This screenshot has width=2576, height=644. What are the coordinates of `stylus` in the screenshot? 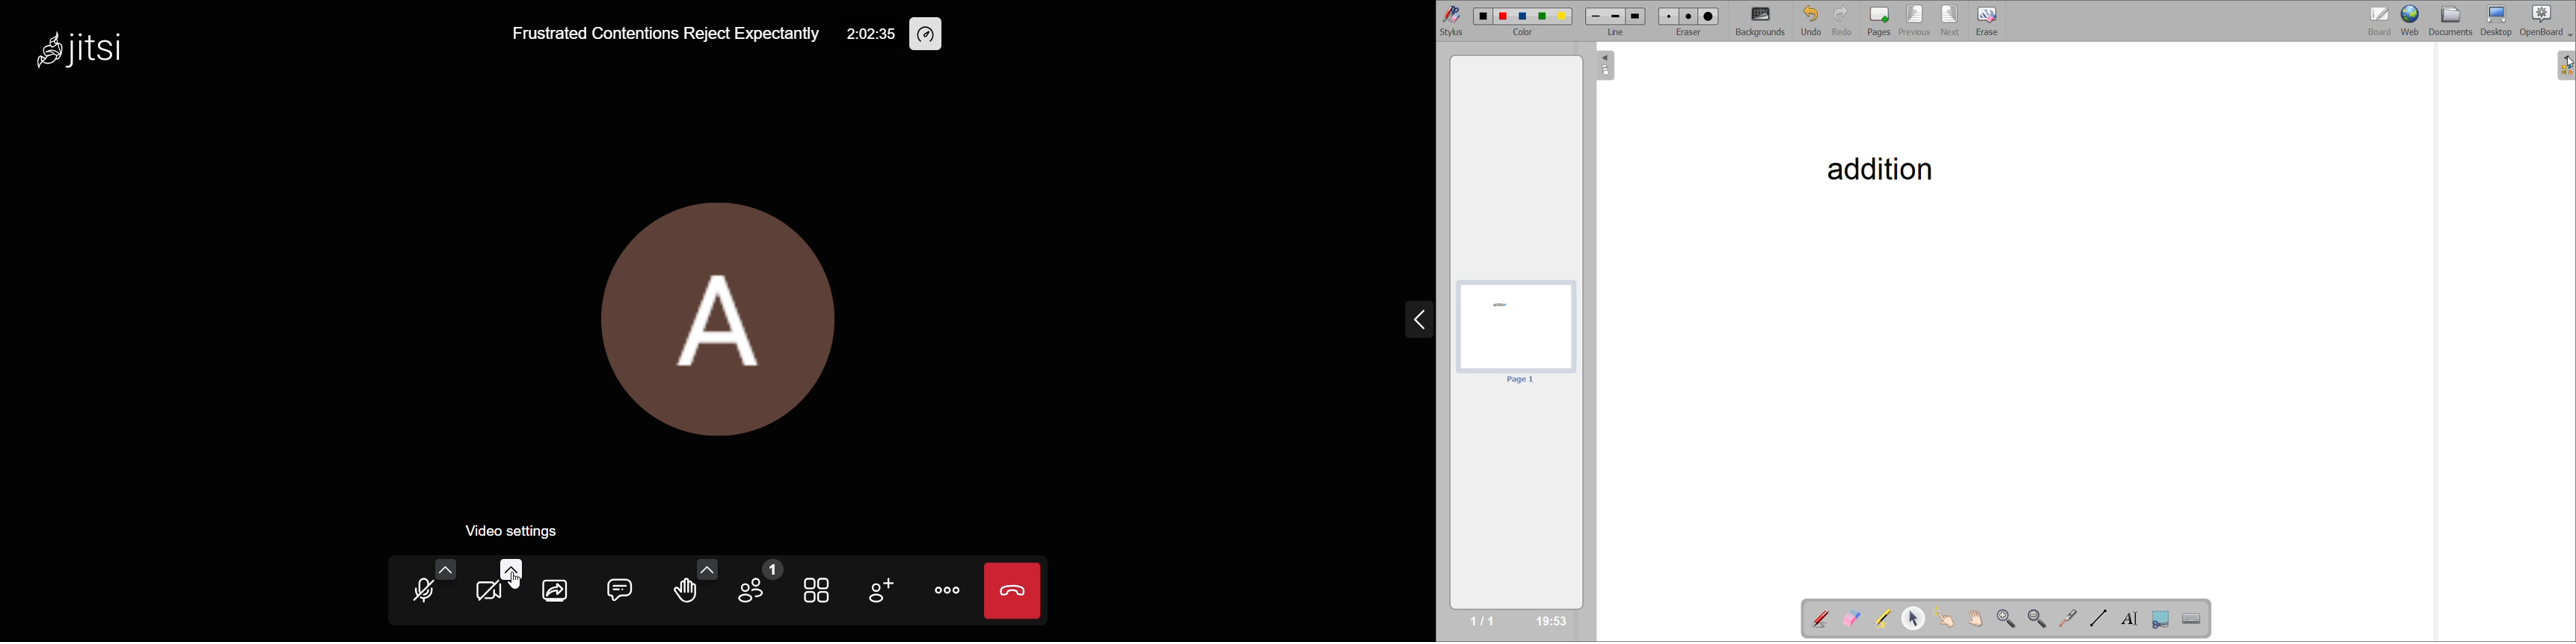 It's located at (1450, 19).